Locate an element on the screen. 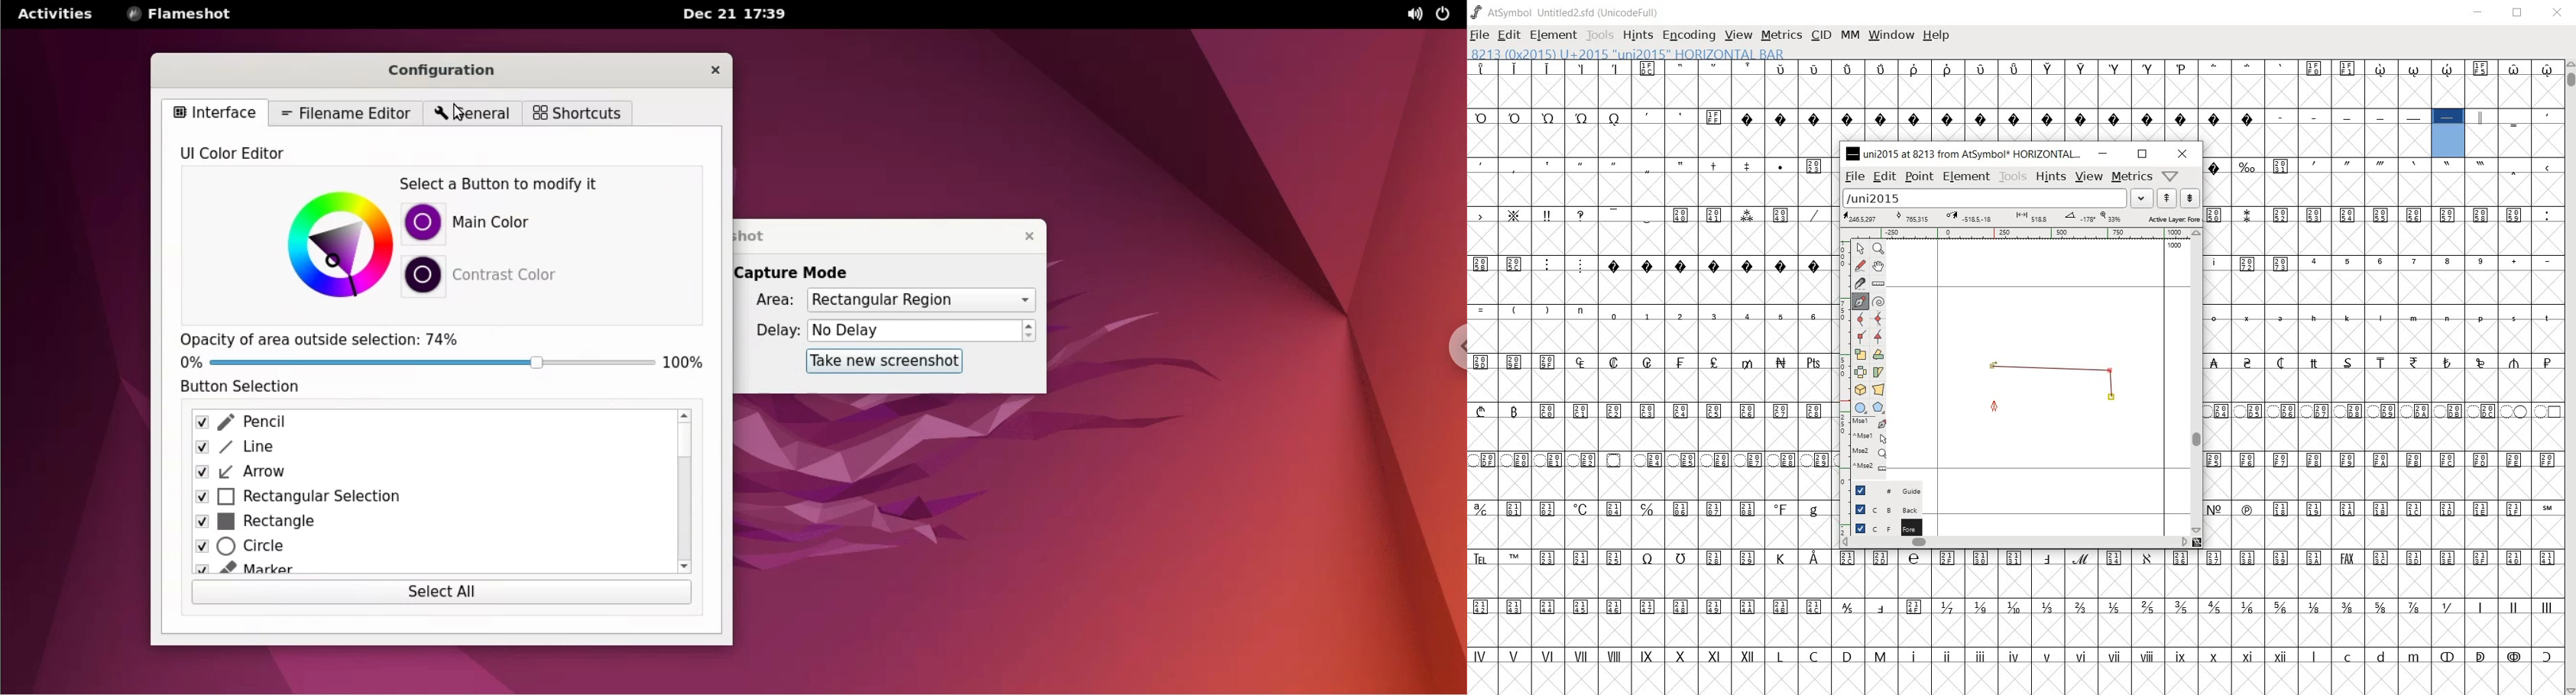 The image size is (2576, 700). hints is located at coordinates (2052, 179).